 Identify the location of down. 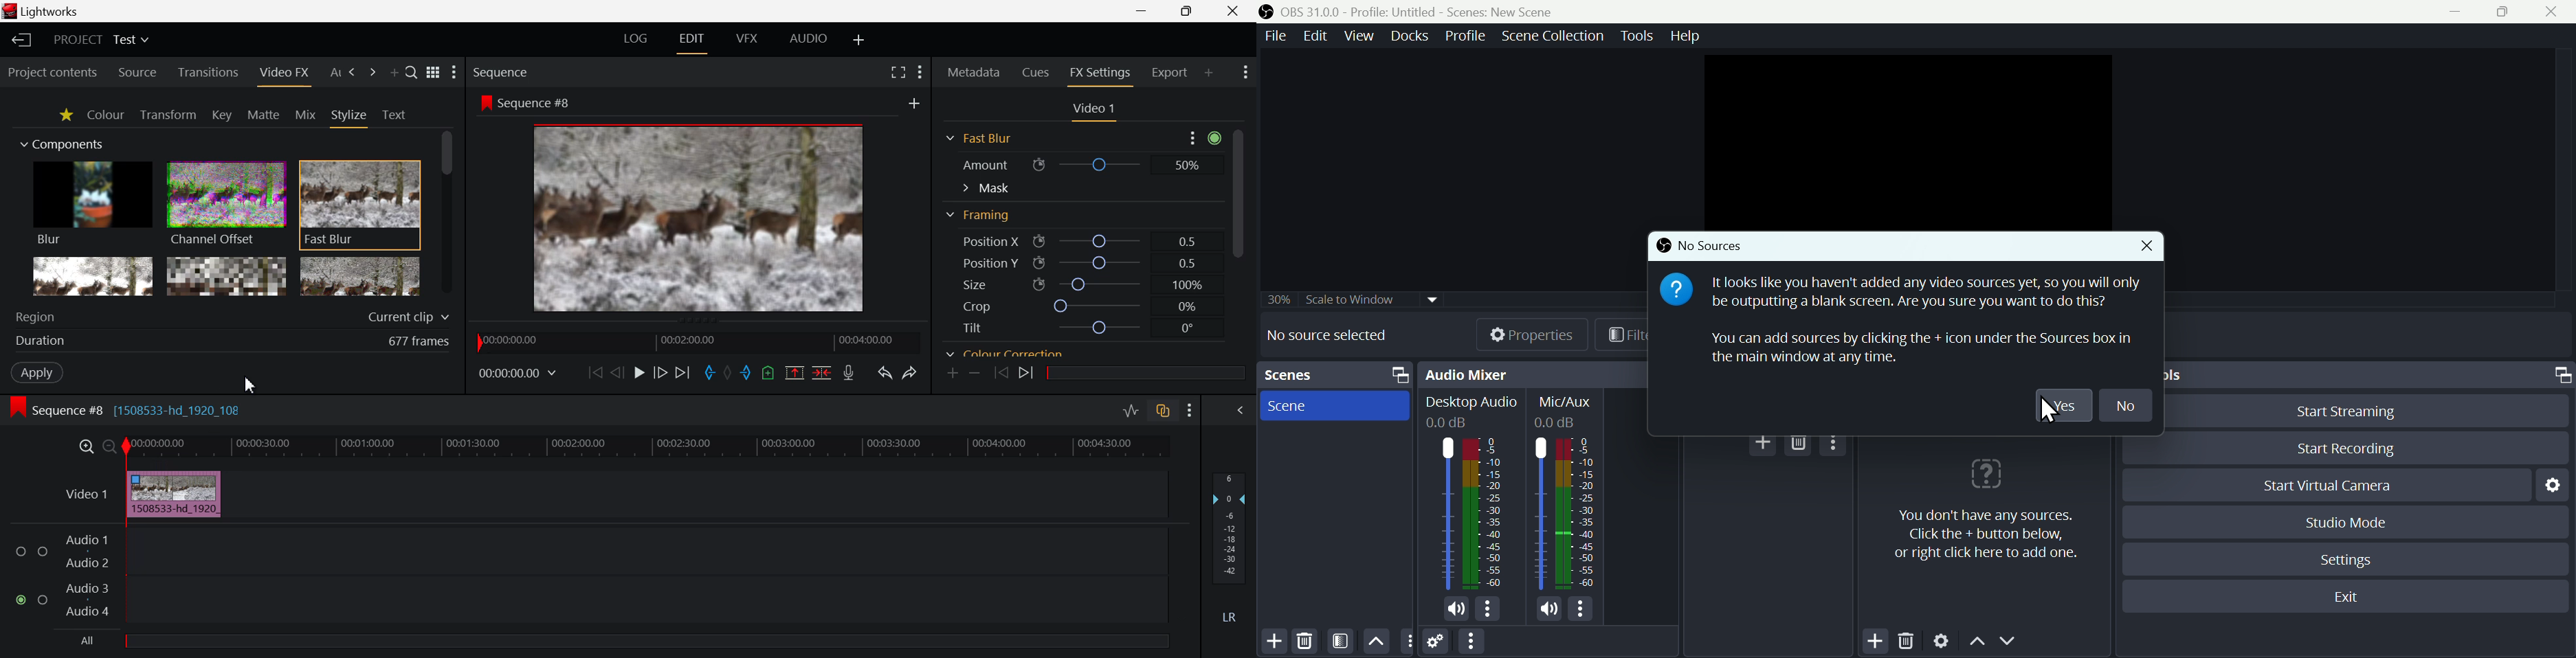
(2011, 641).